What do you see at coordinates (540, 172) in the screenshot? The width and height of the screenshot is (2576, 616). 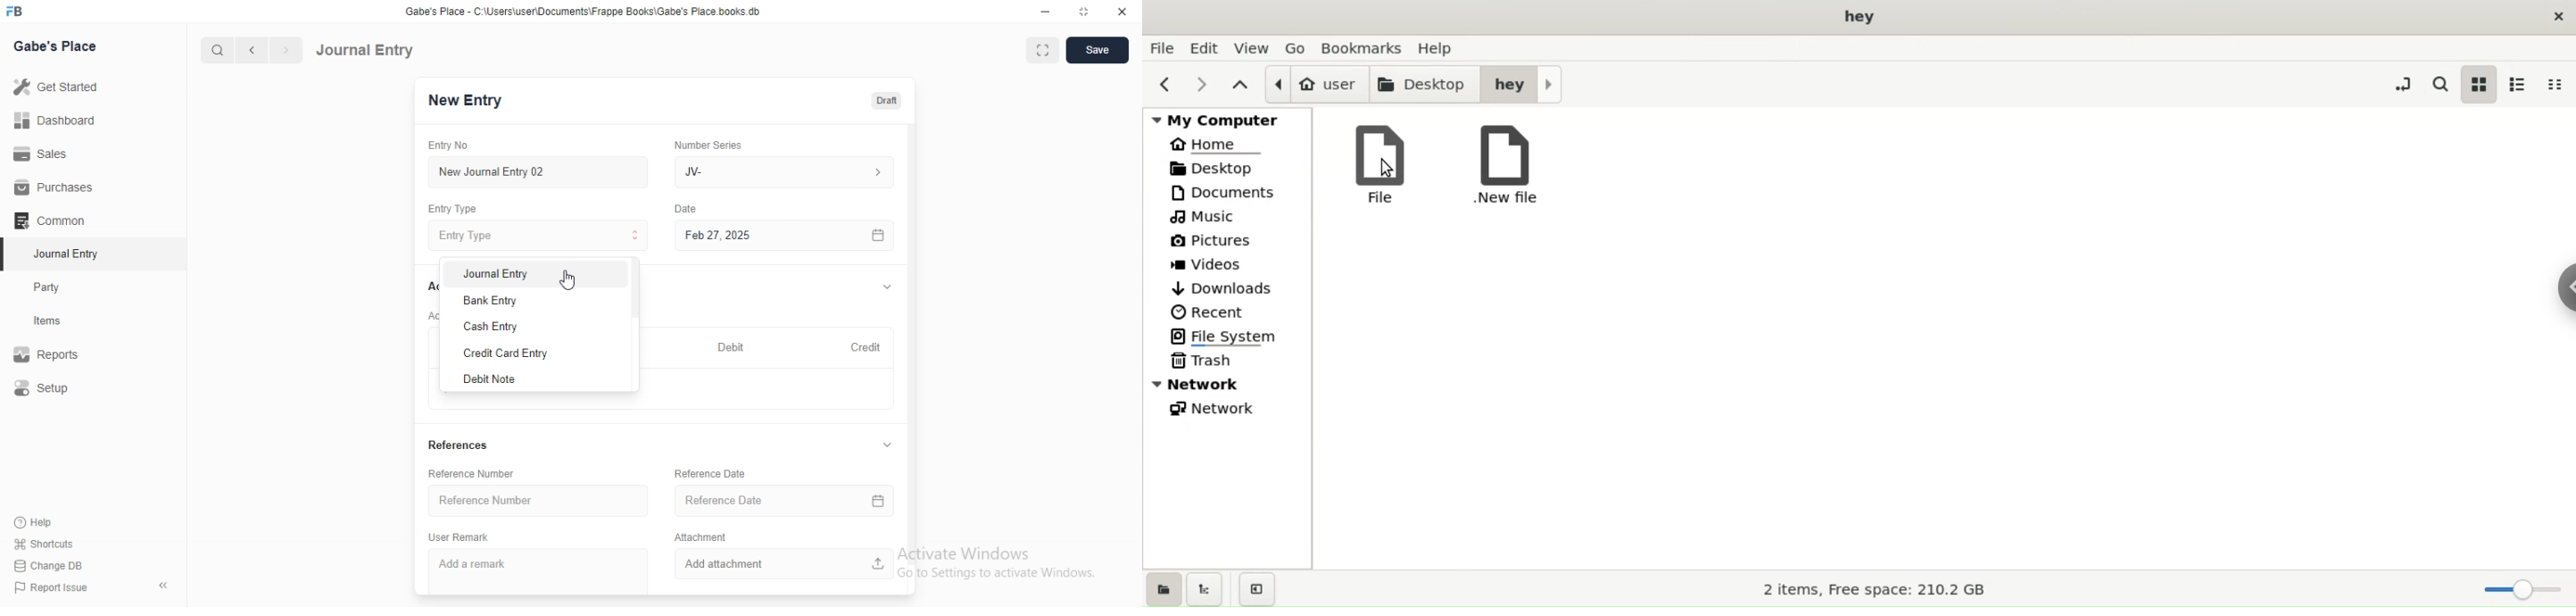 I see `New Journal Entry 02` at bounding box center [540, 172].